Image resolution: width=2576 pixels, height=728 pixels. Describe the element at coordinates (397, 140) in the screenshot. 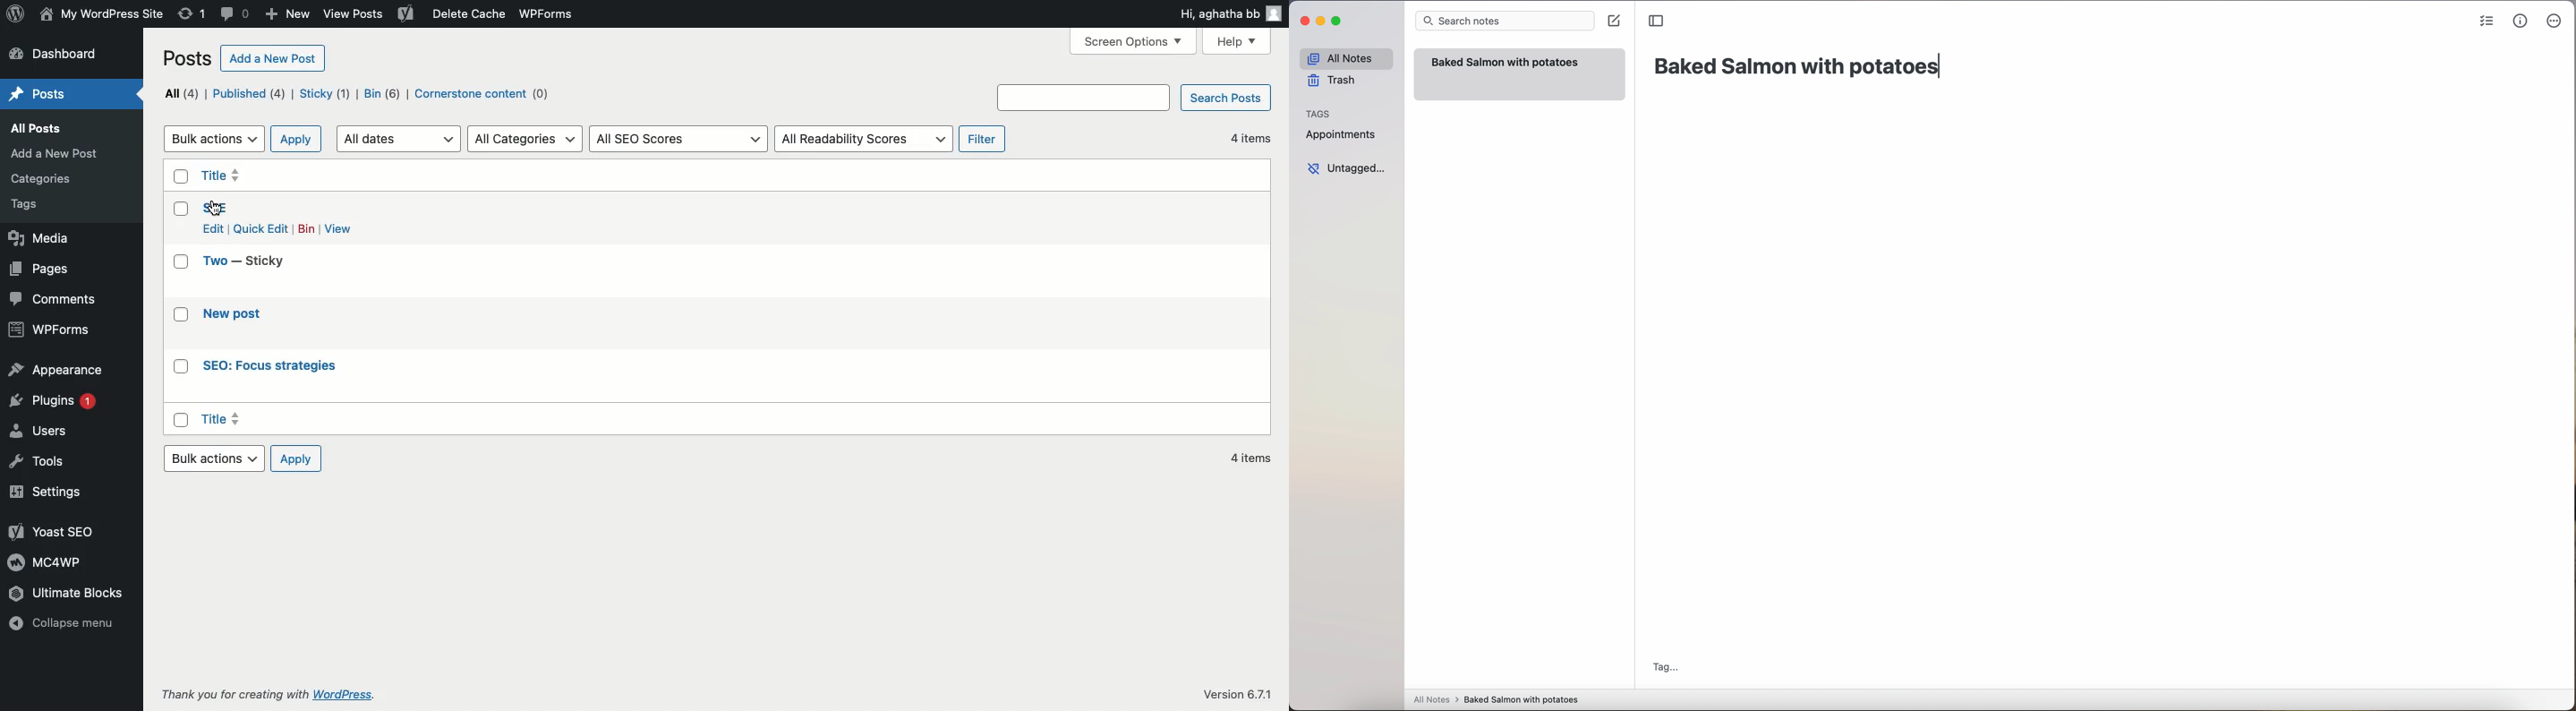

I see `All dates` at that location.